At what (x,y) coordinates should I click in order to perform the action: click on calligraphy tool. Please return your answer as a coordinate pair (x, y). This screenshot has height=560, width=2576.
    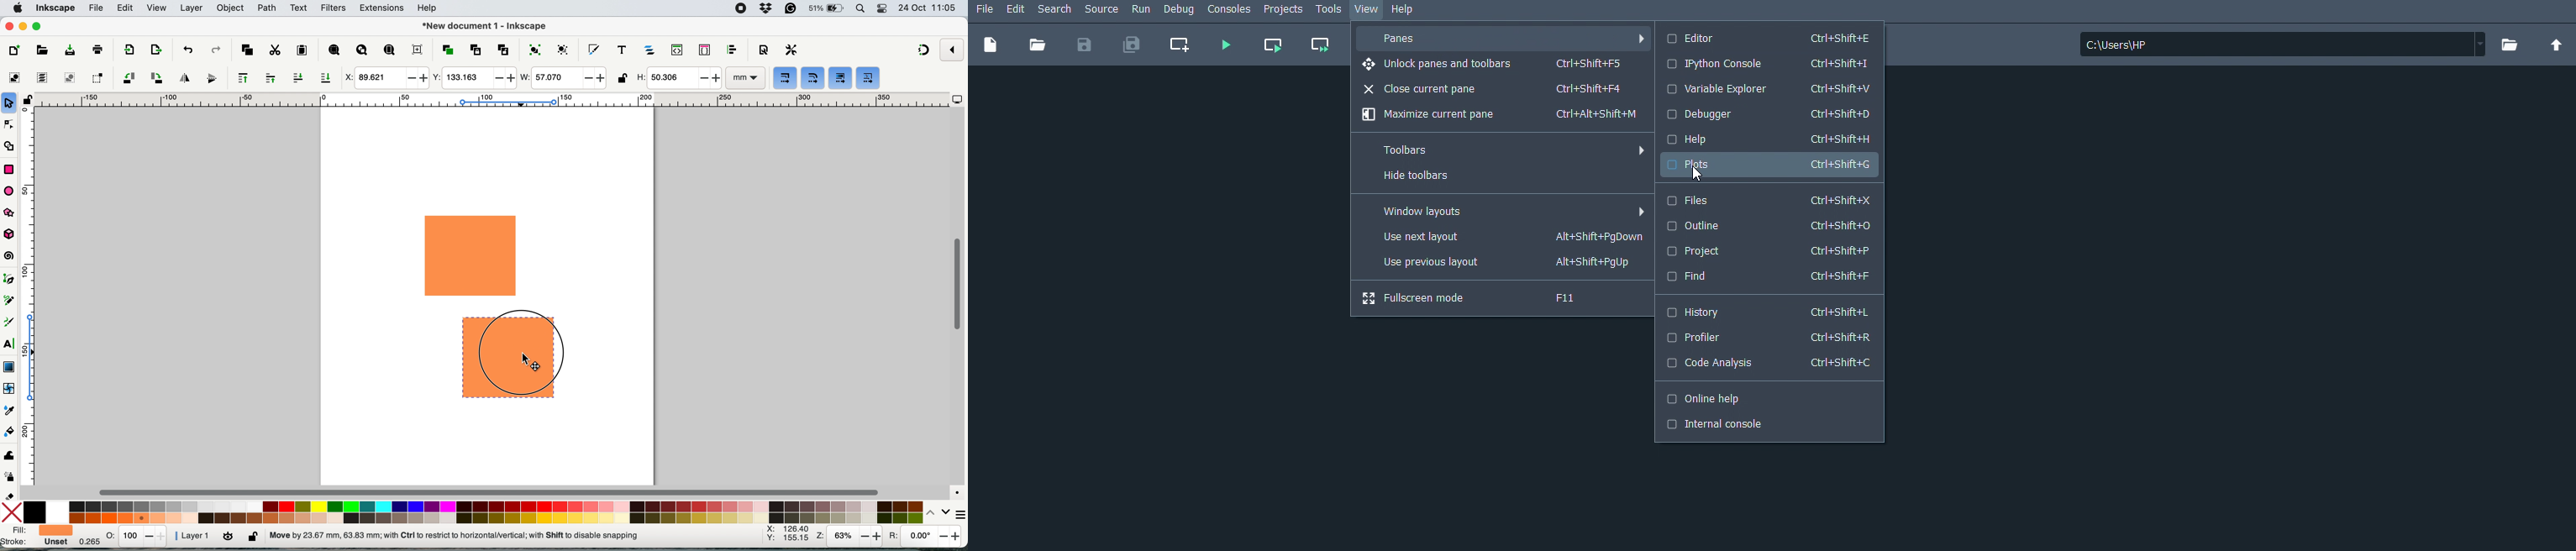
    Looking at the image, I should click on (10, 322).